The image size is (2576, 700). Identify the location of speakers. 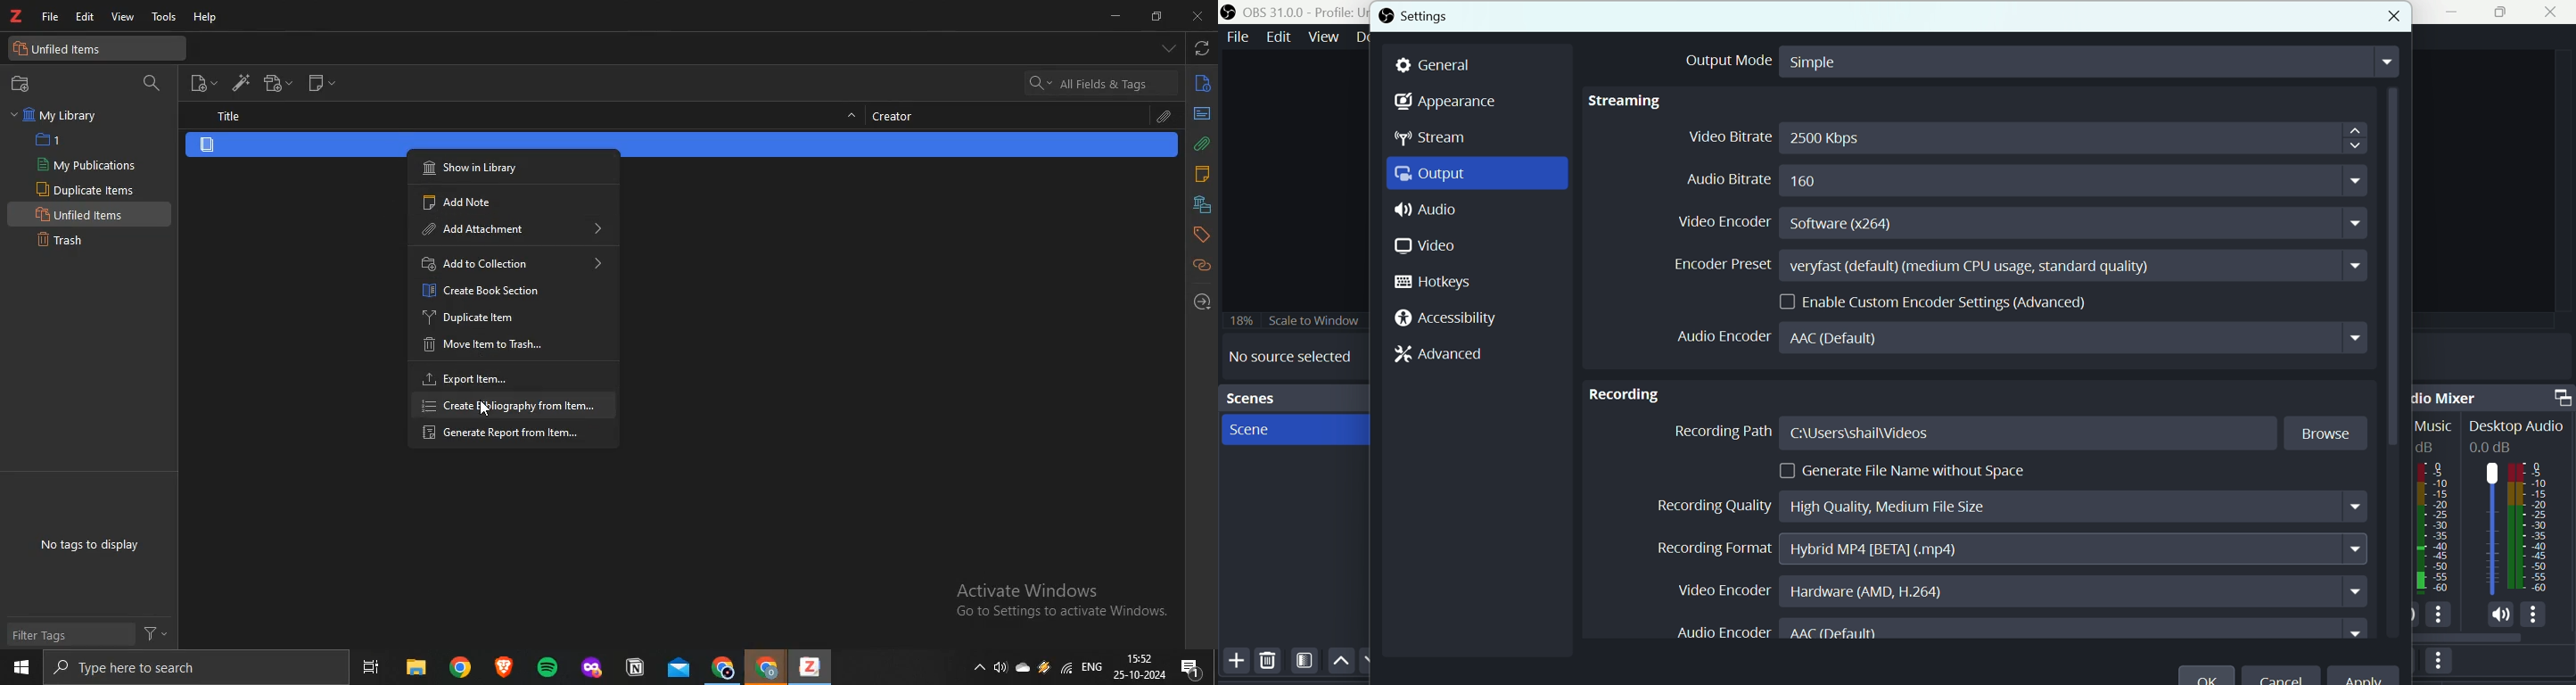
(1002, 668).